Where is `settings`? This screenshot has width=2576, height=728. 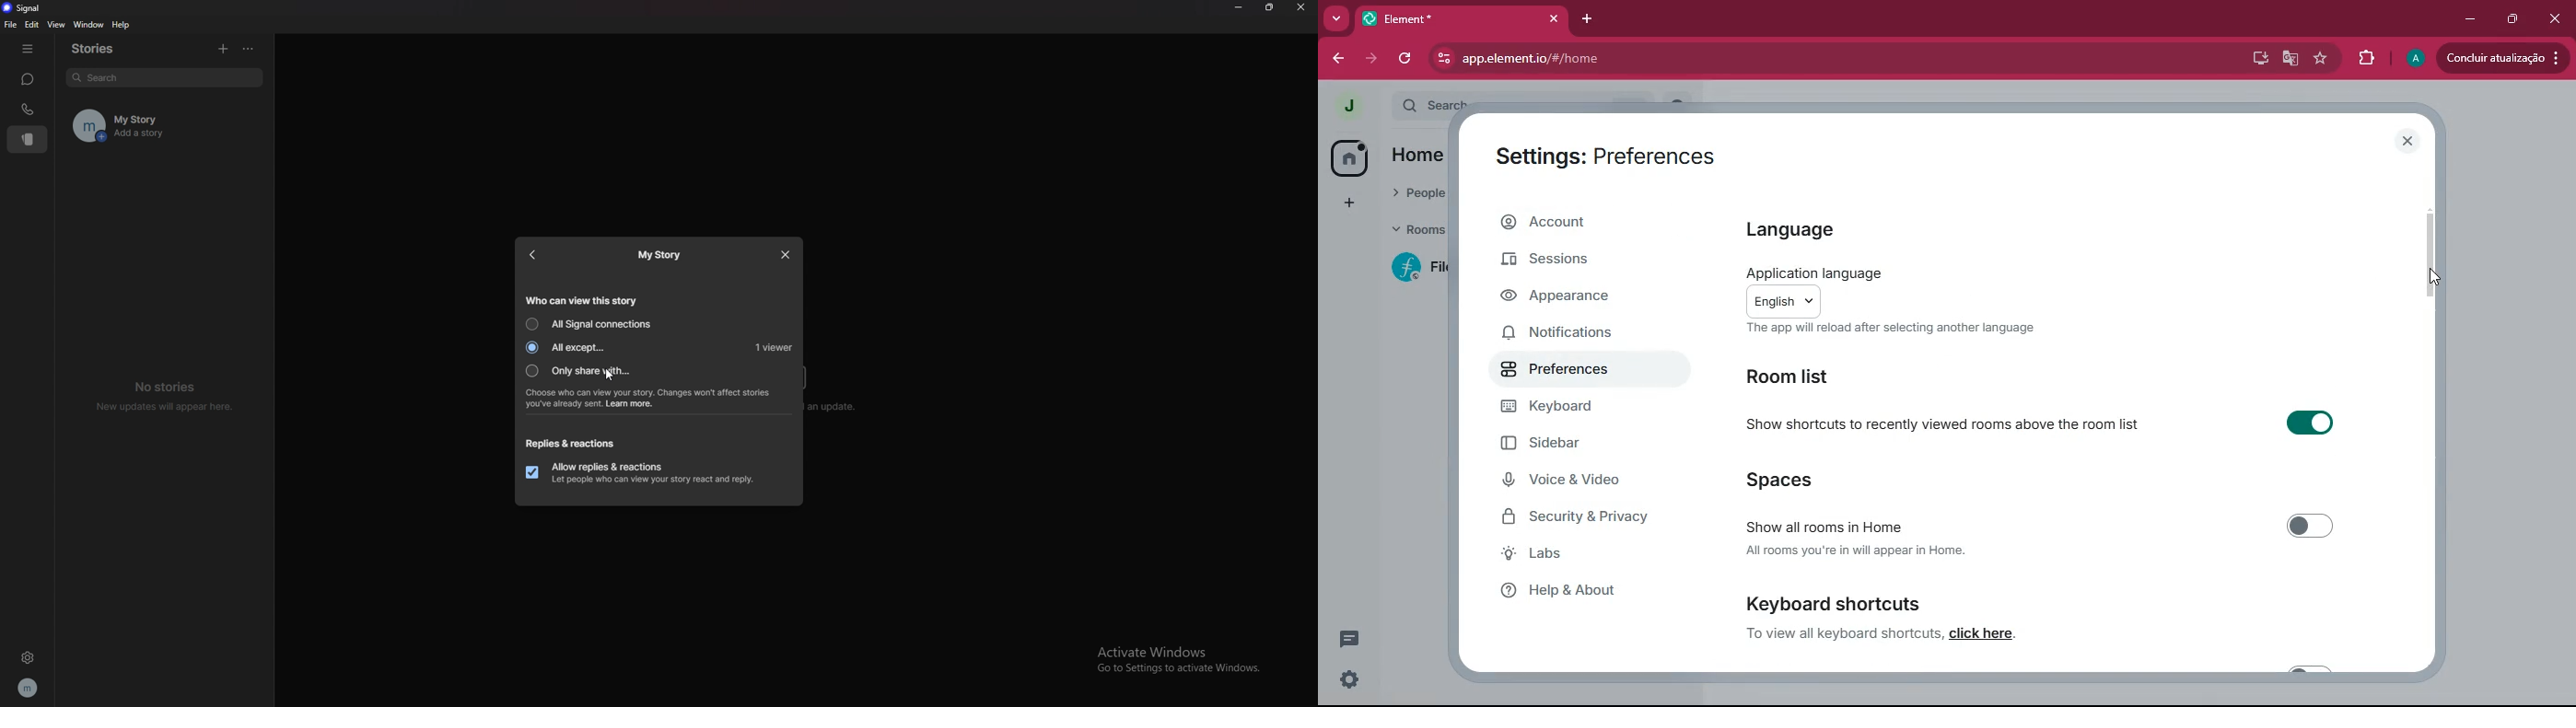 settings is located at coordinates (27, 658).